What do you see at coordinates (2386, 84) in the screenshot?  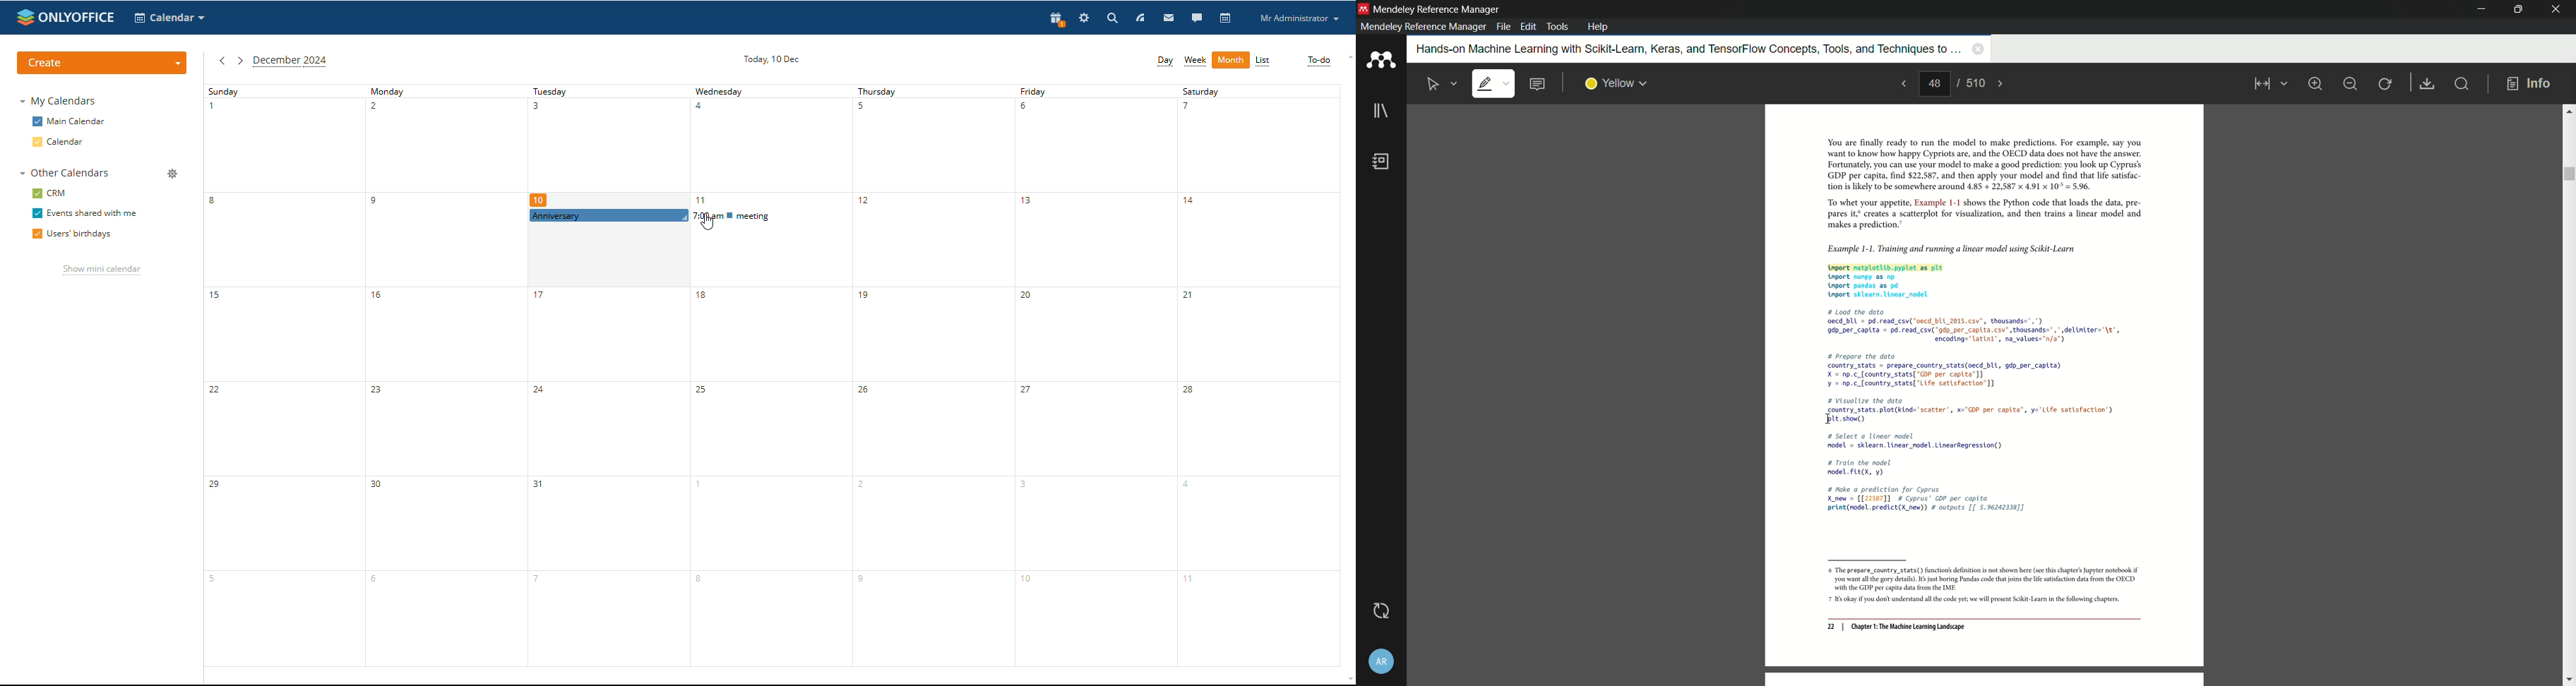 I see `rotate` at bounding box center [2386, 84].